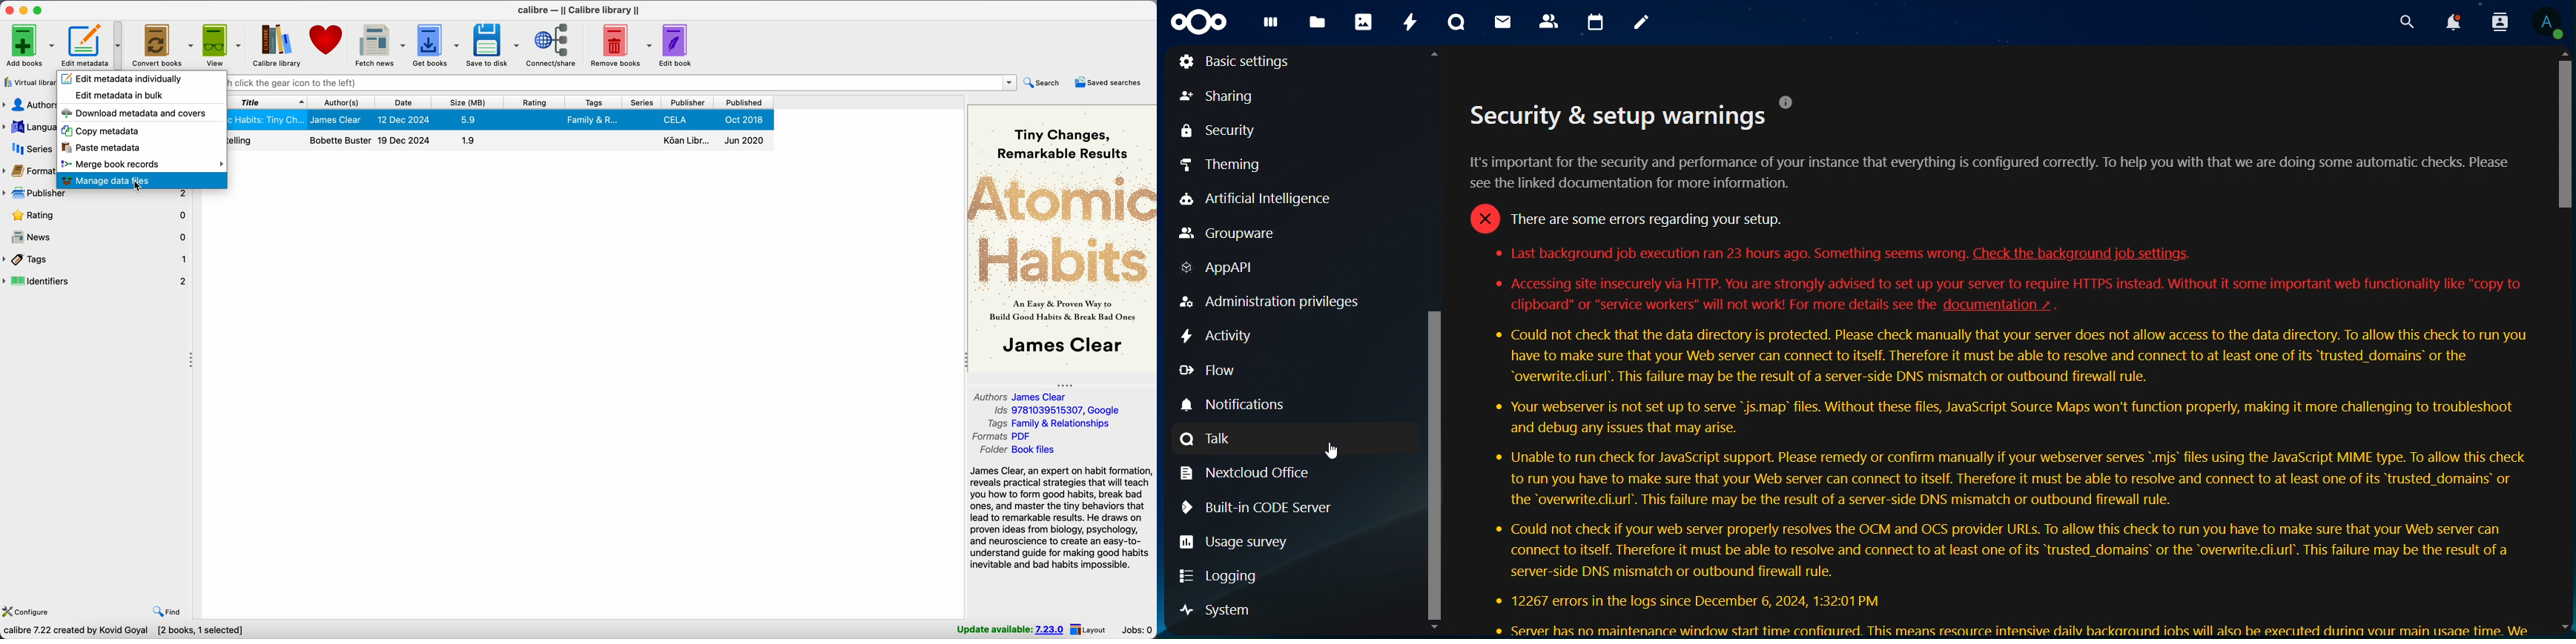 Image resolution: width=2576 pixels, height=644 pixels. Describe the element at coordinates (1089, 629) in the screenshot. I see `layout` at that location.